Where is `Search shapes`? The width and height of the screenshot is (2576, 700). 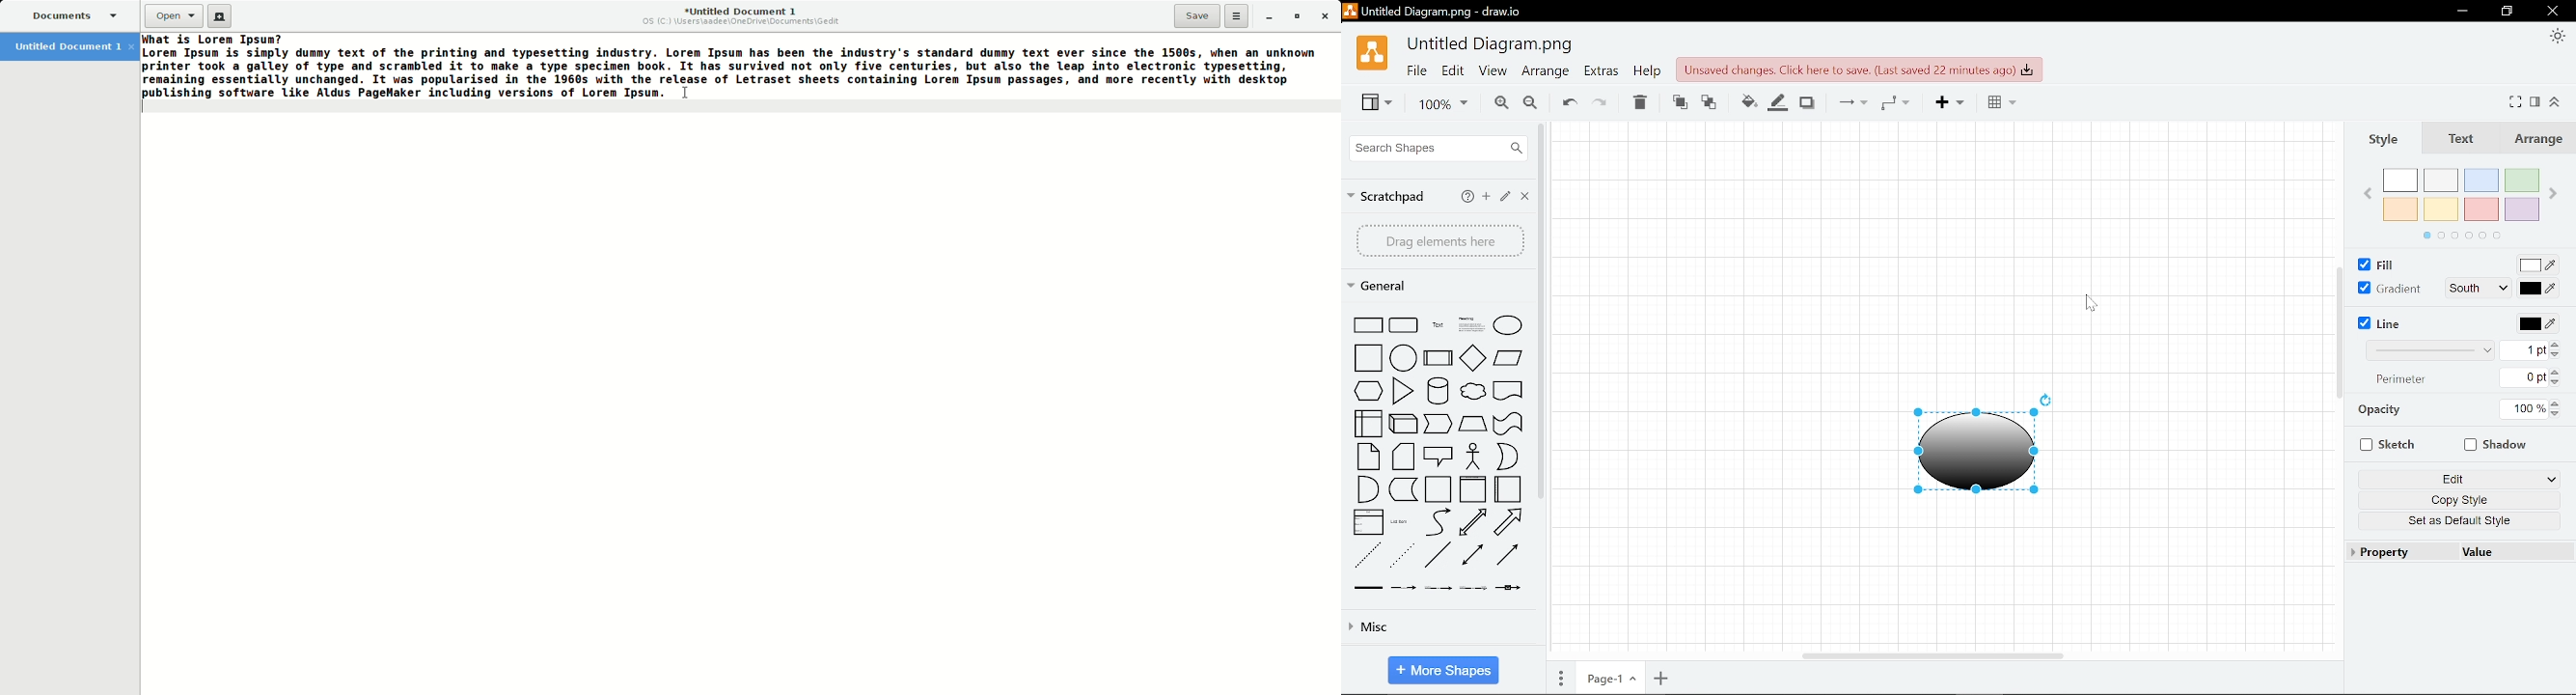
Search shapes is located at coordinates (1440, 148).